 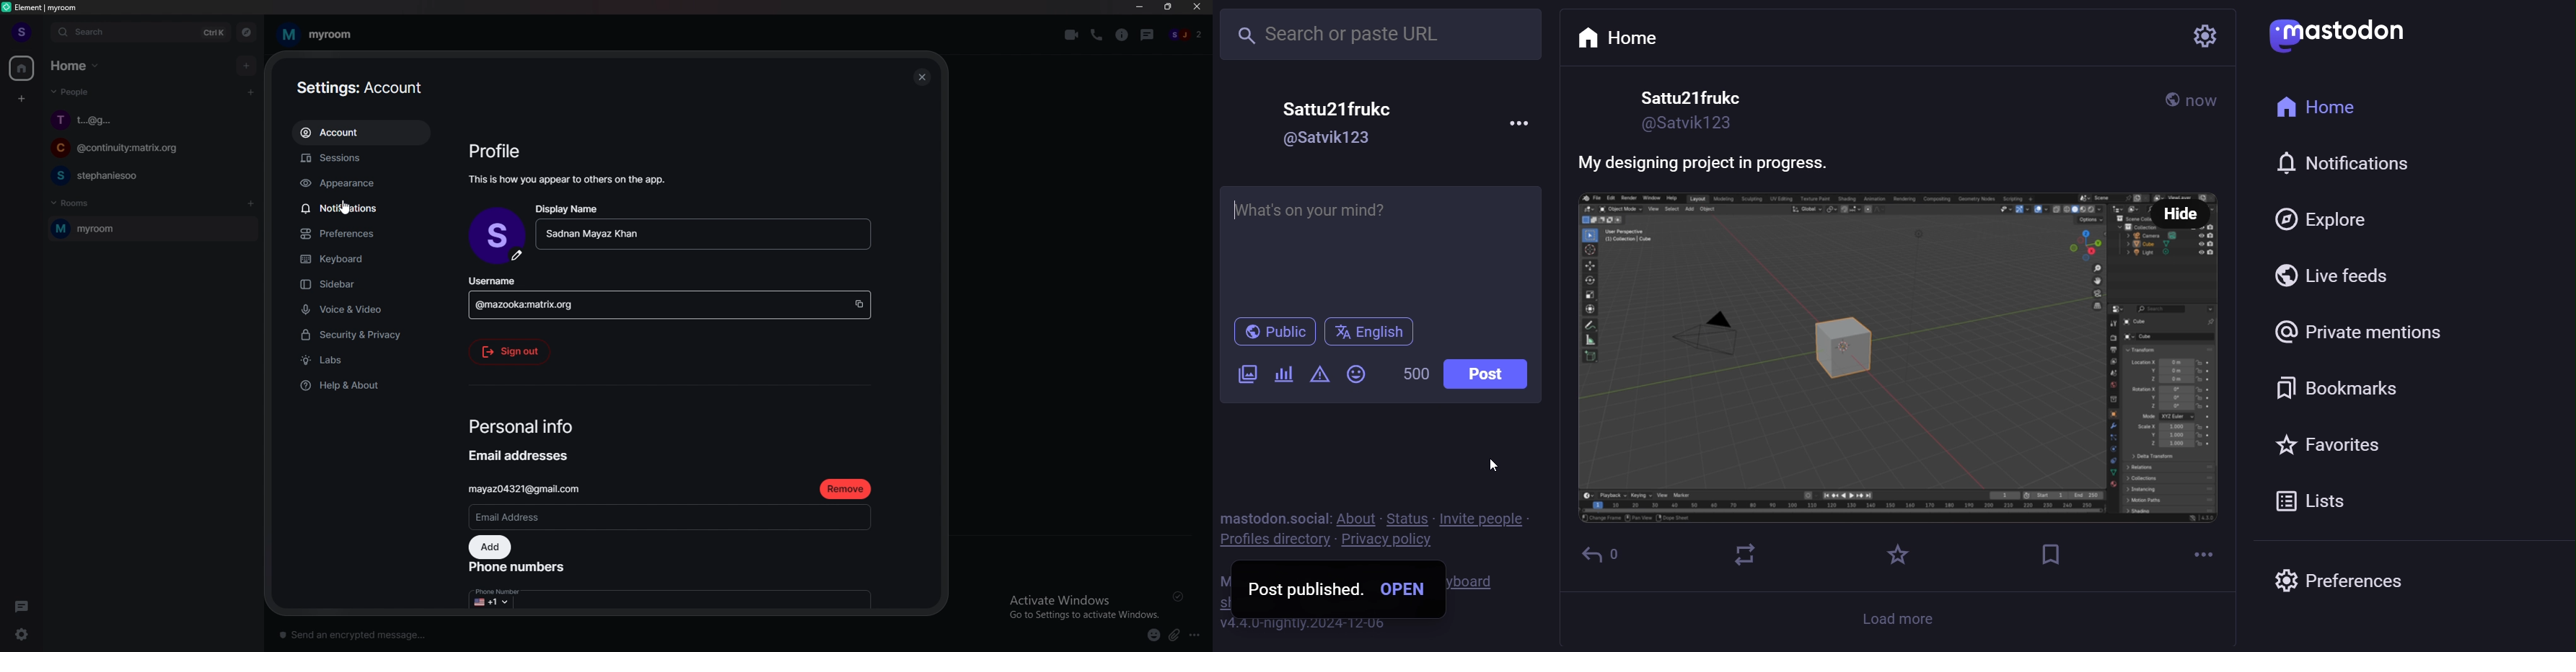 I want to click on voice call, so click(x=1097, y=35).